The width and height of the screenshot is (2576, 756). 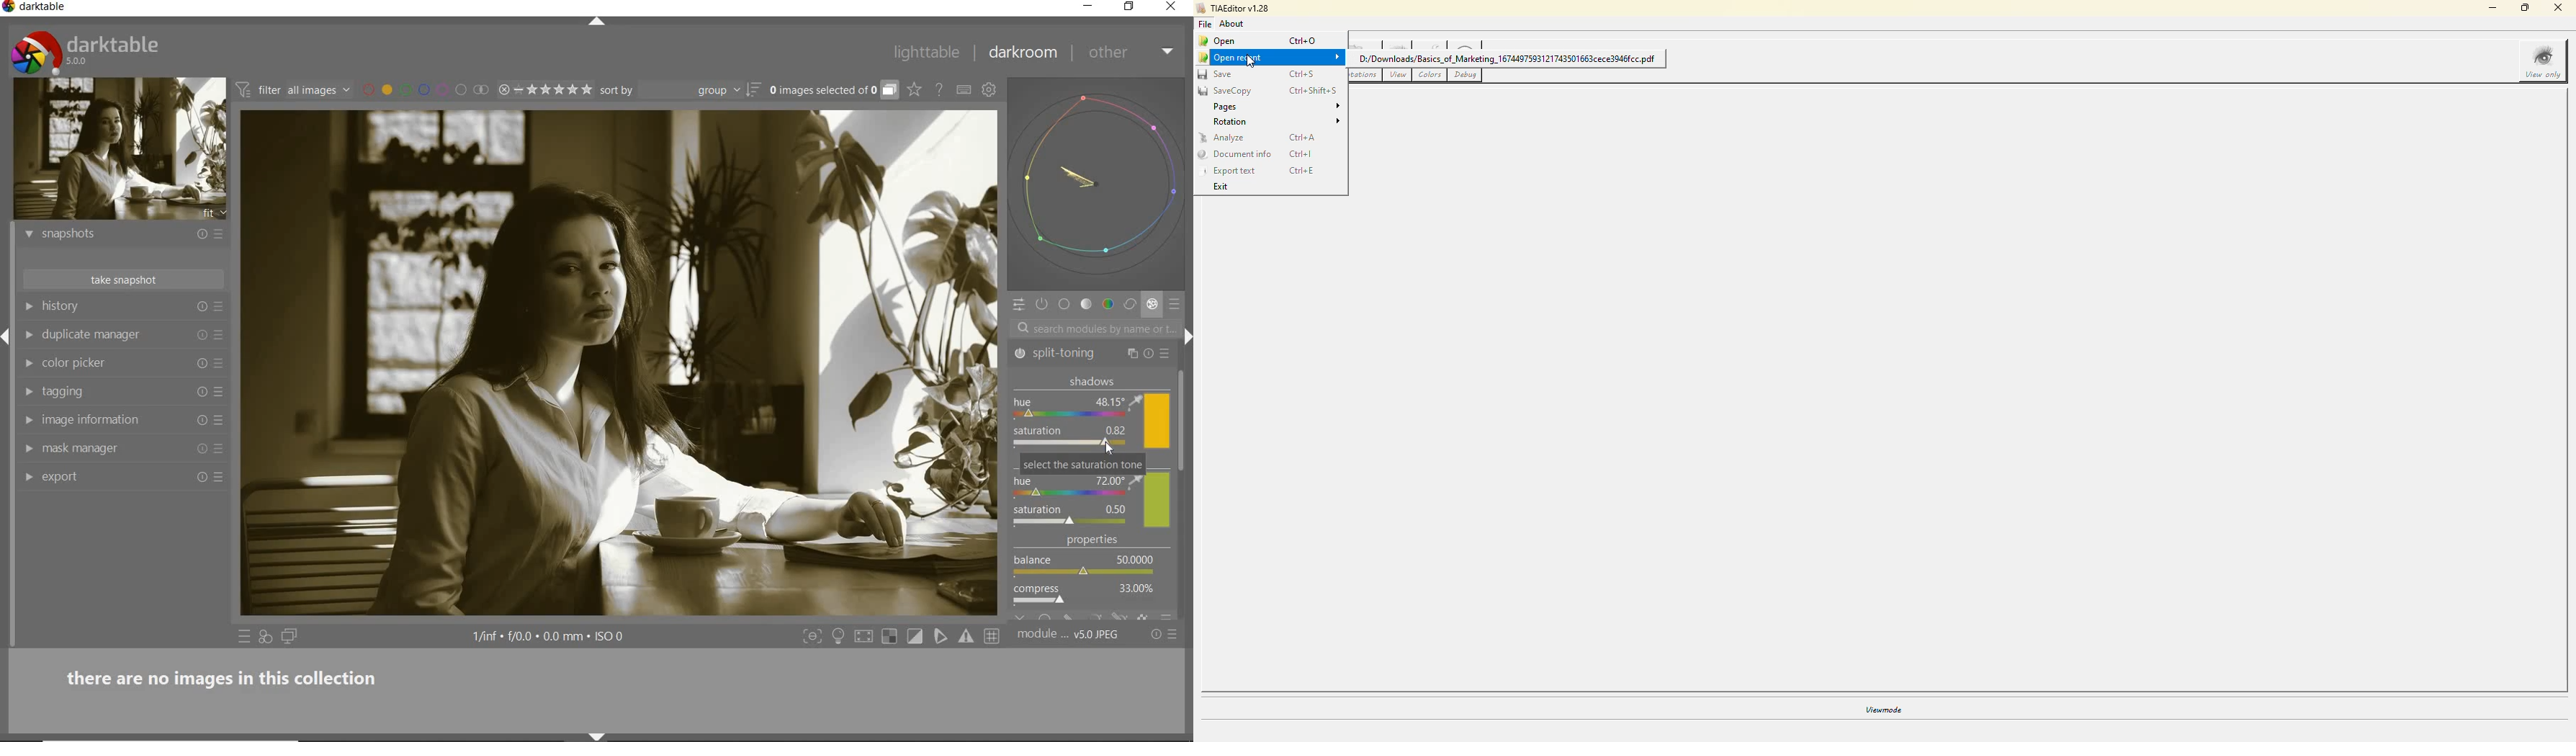 What do you see at coordinates (915, 90) in the screenshot?
I see `click to change the type of overlay shown on thumbnails` at bounding box center [915, 90].